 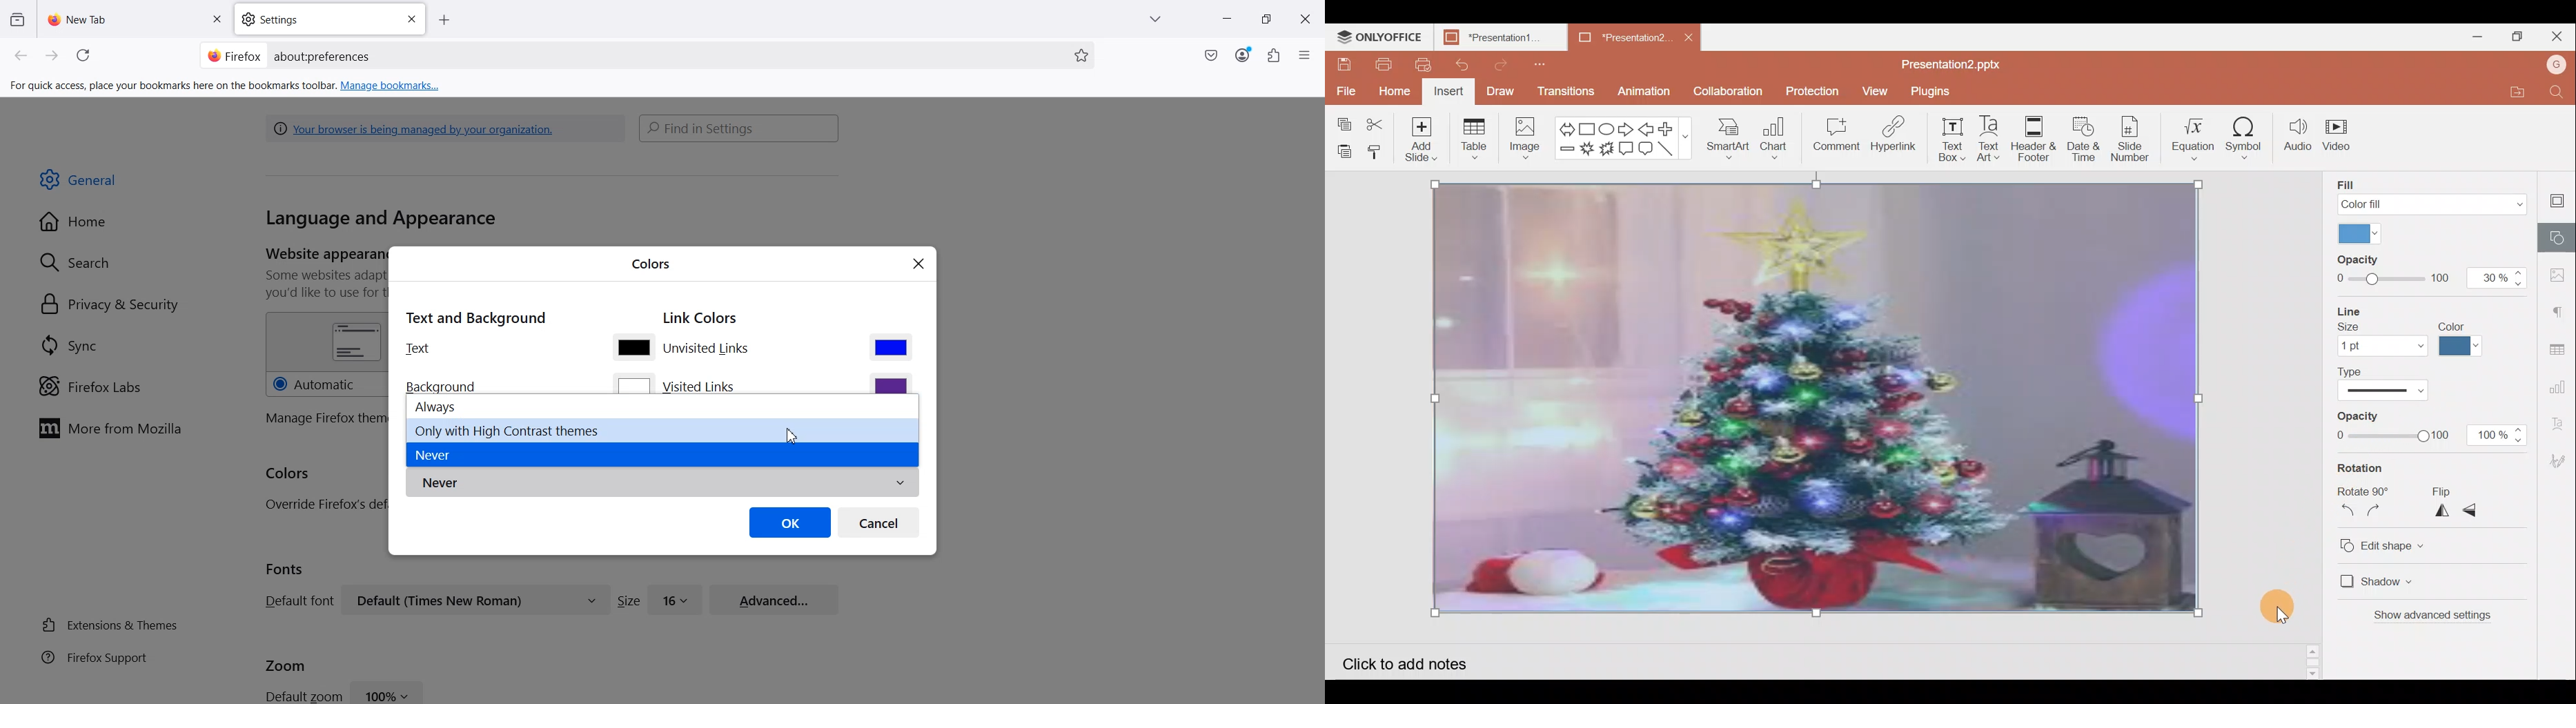 What do you see at coordinates (2438, 617) in the screenshot?
I see `Show advanced settings` at bounding box center [2438, 617].